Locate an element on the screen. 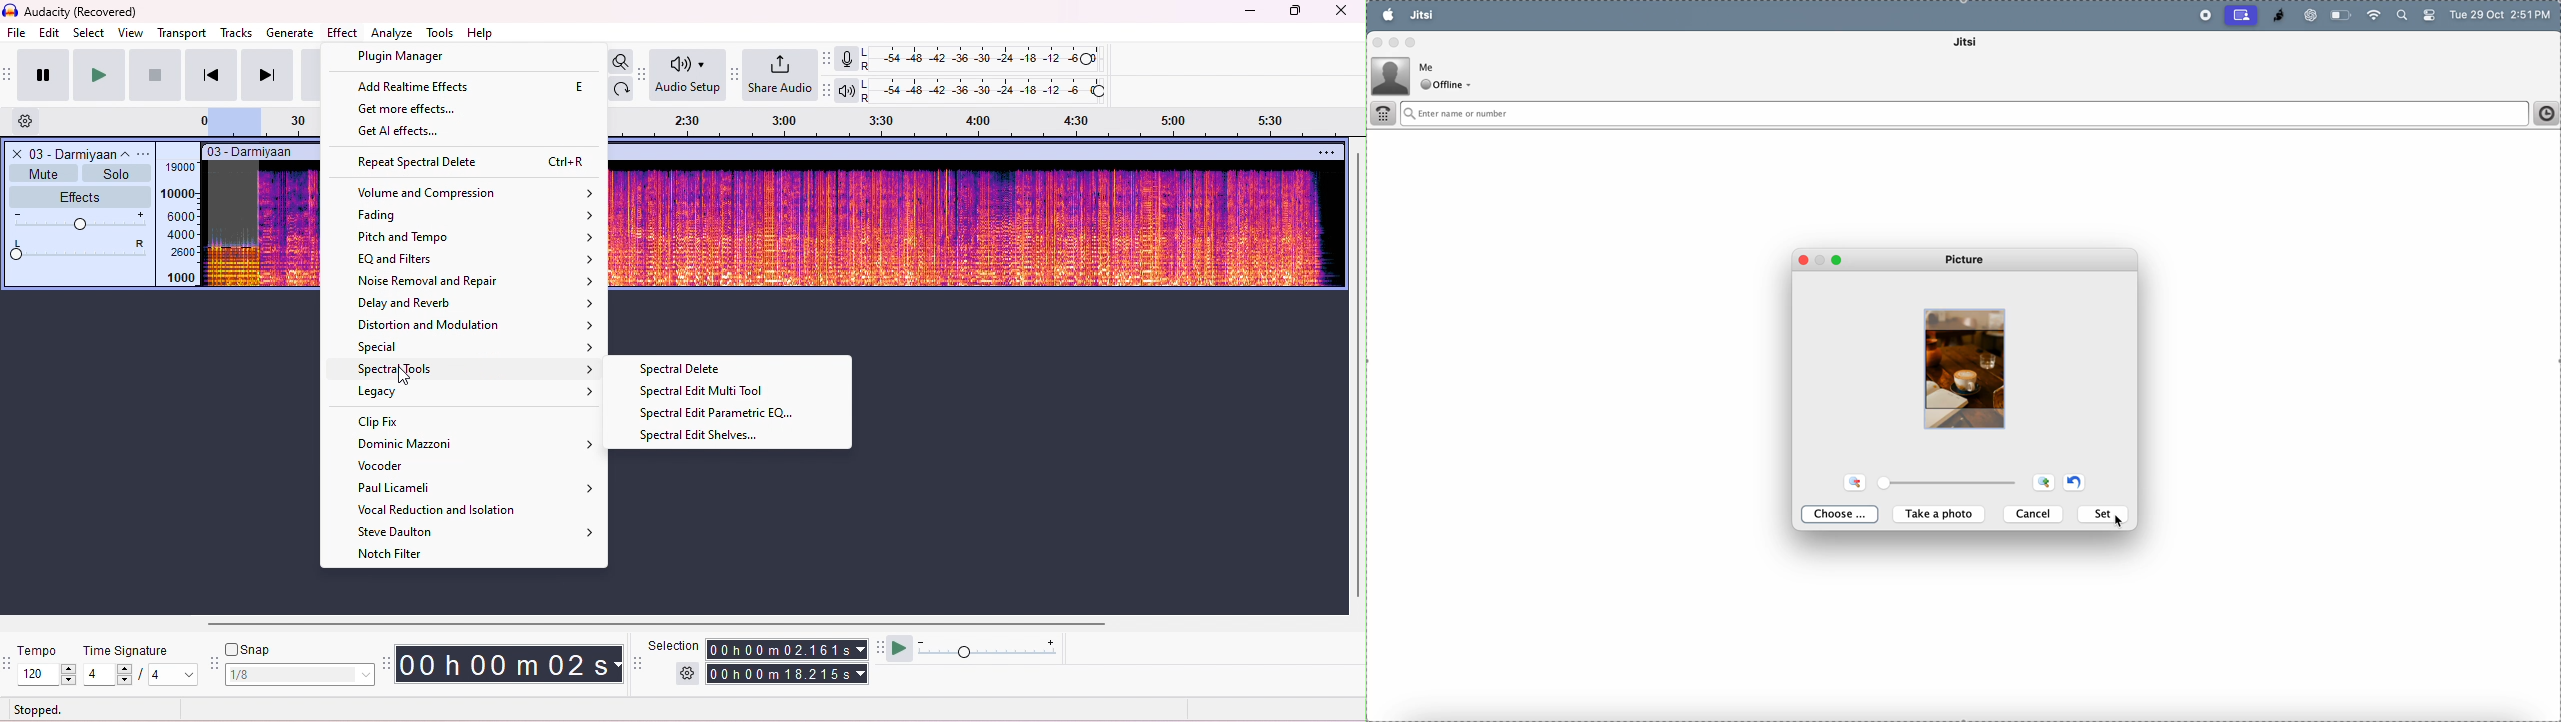 Image resolution: width=2576 pixels, height=728 pixels. new image is located at coordinates (1966, 367).